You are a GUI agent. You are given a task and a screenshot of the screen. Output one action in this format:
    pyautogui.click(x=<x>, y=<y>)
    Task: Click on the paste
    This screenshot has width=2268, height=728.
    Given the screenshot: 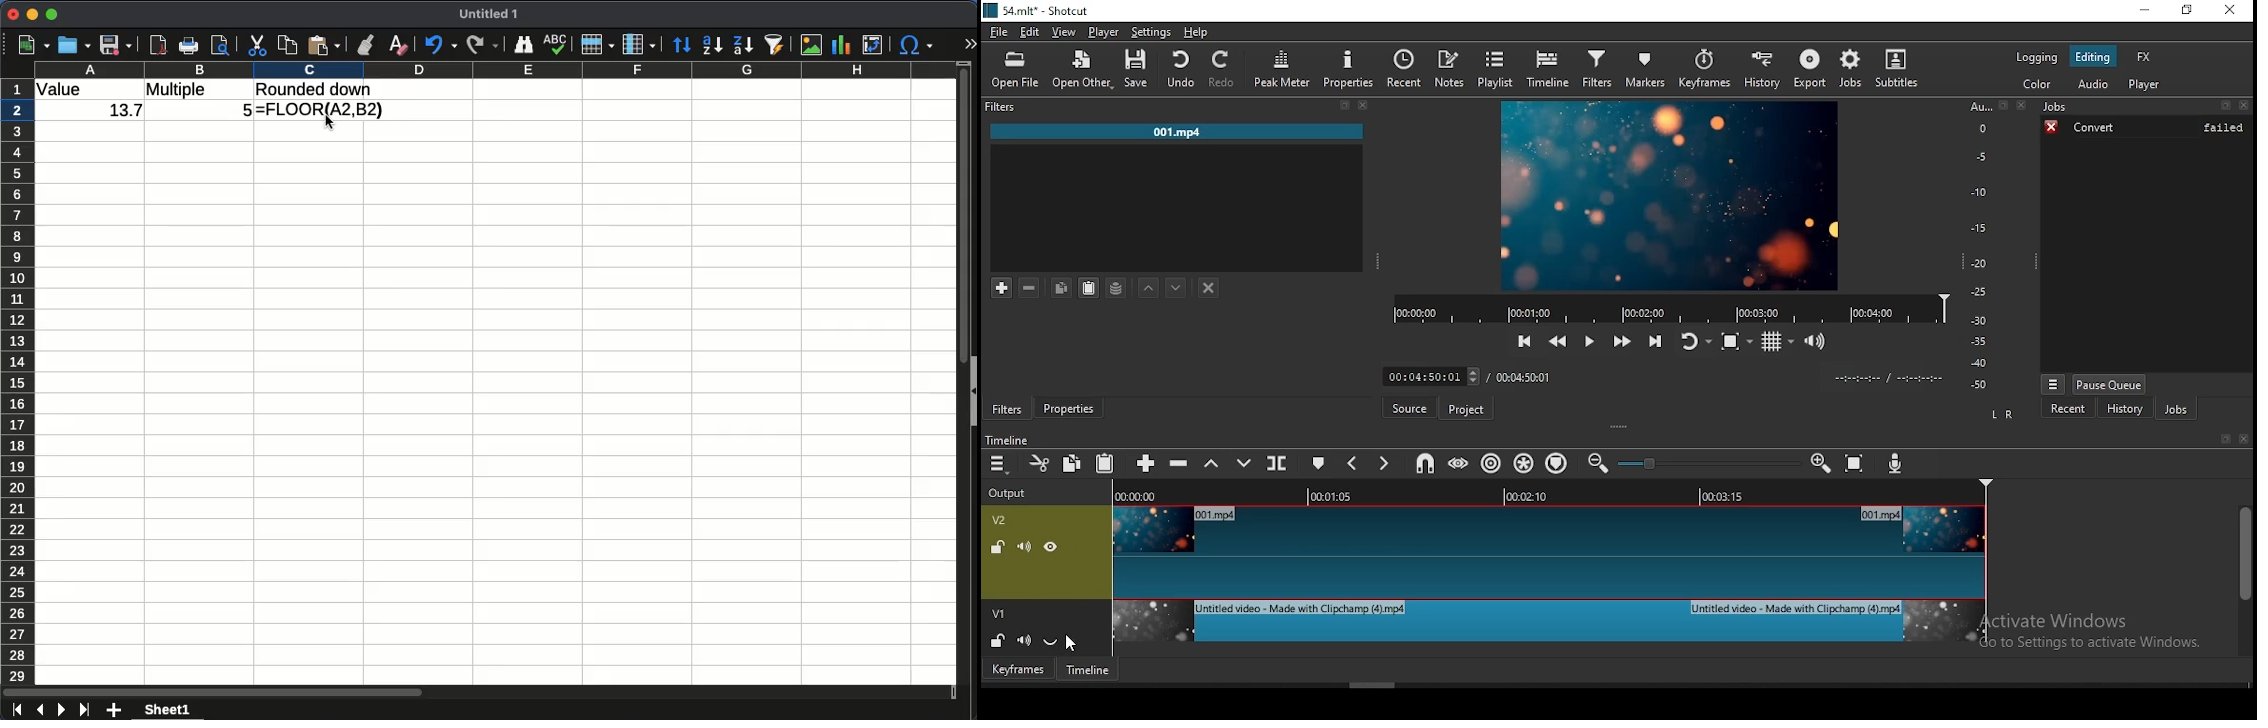 What is the action you would take?
    pyautogui.click(x=1088, y=287)
    